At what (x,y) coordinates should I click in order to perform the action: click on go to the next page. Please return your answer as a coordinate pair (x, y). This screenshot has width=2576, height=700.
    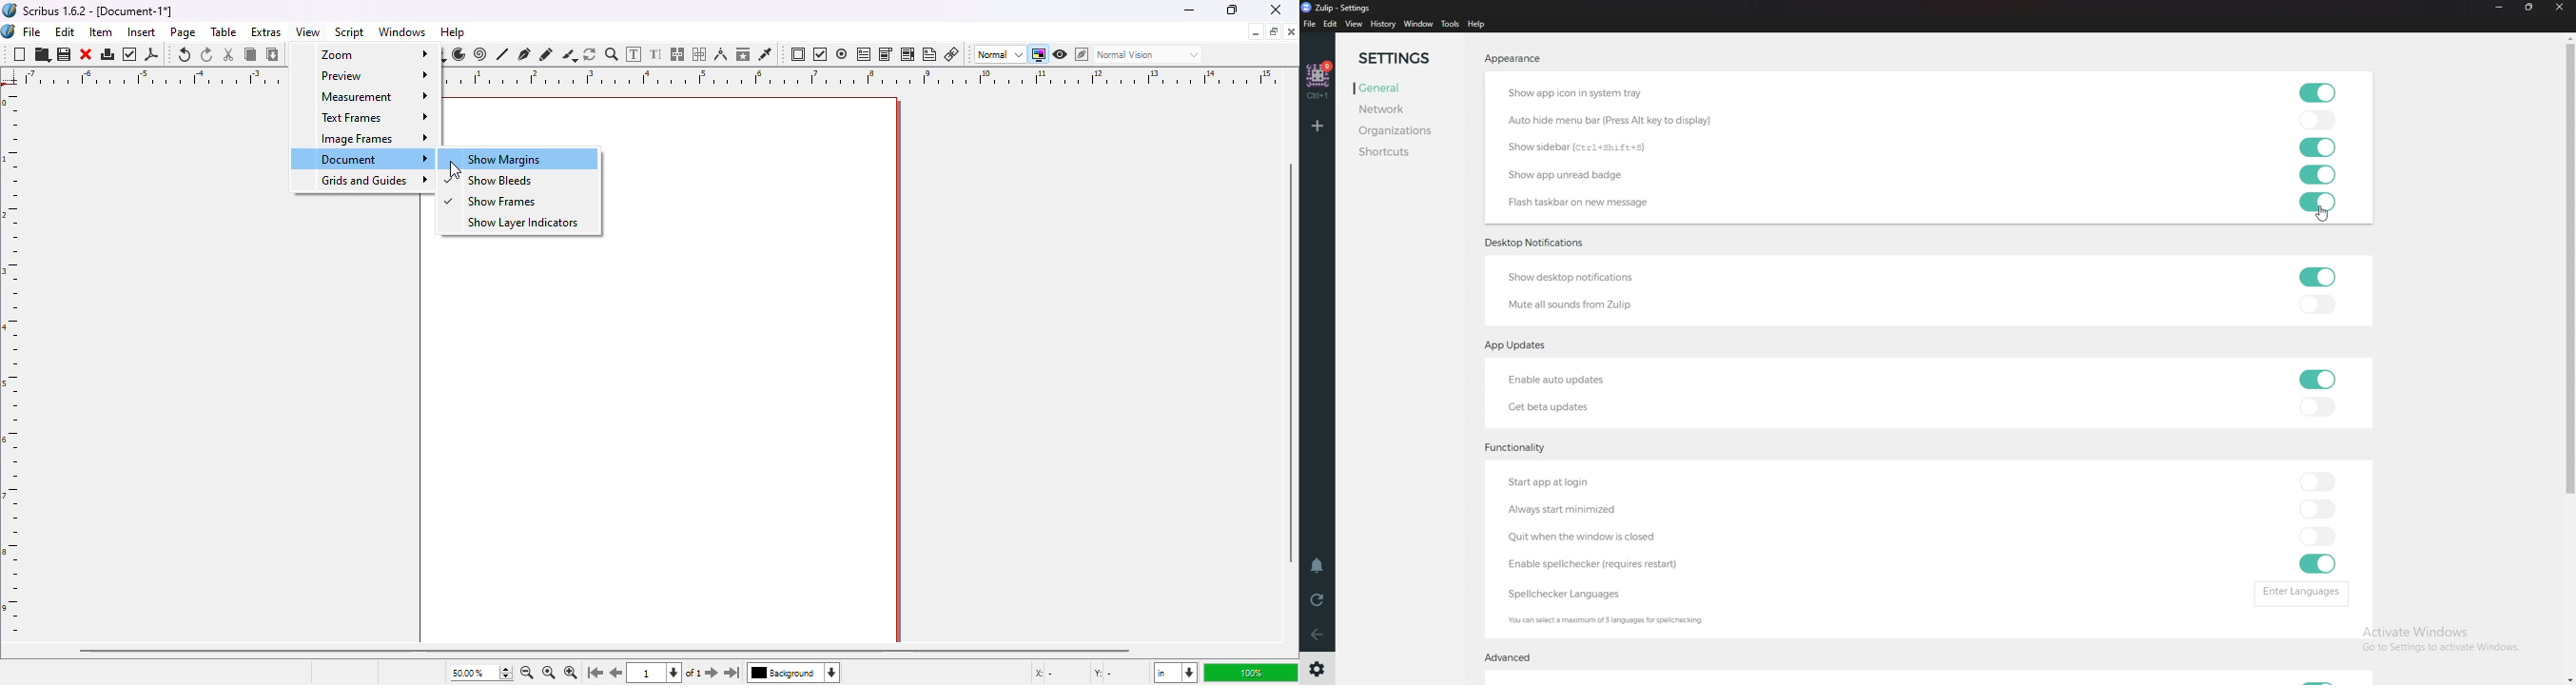
    Looking at the image, I should click on (712, 671).